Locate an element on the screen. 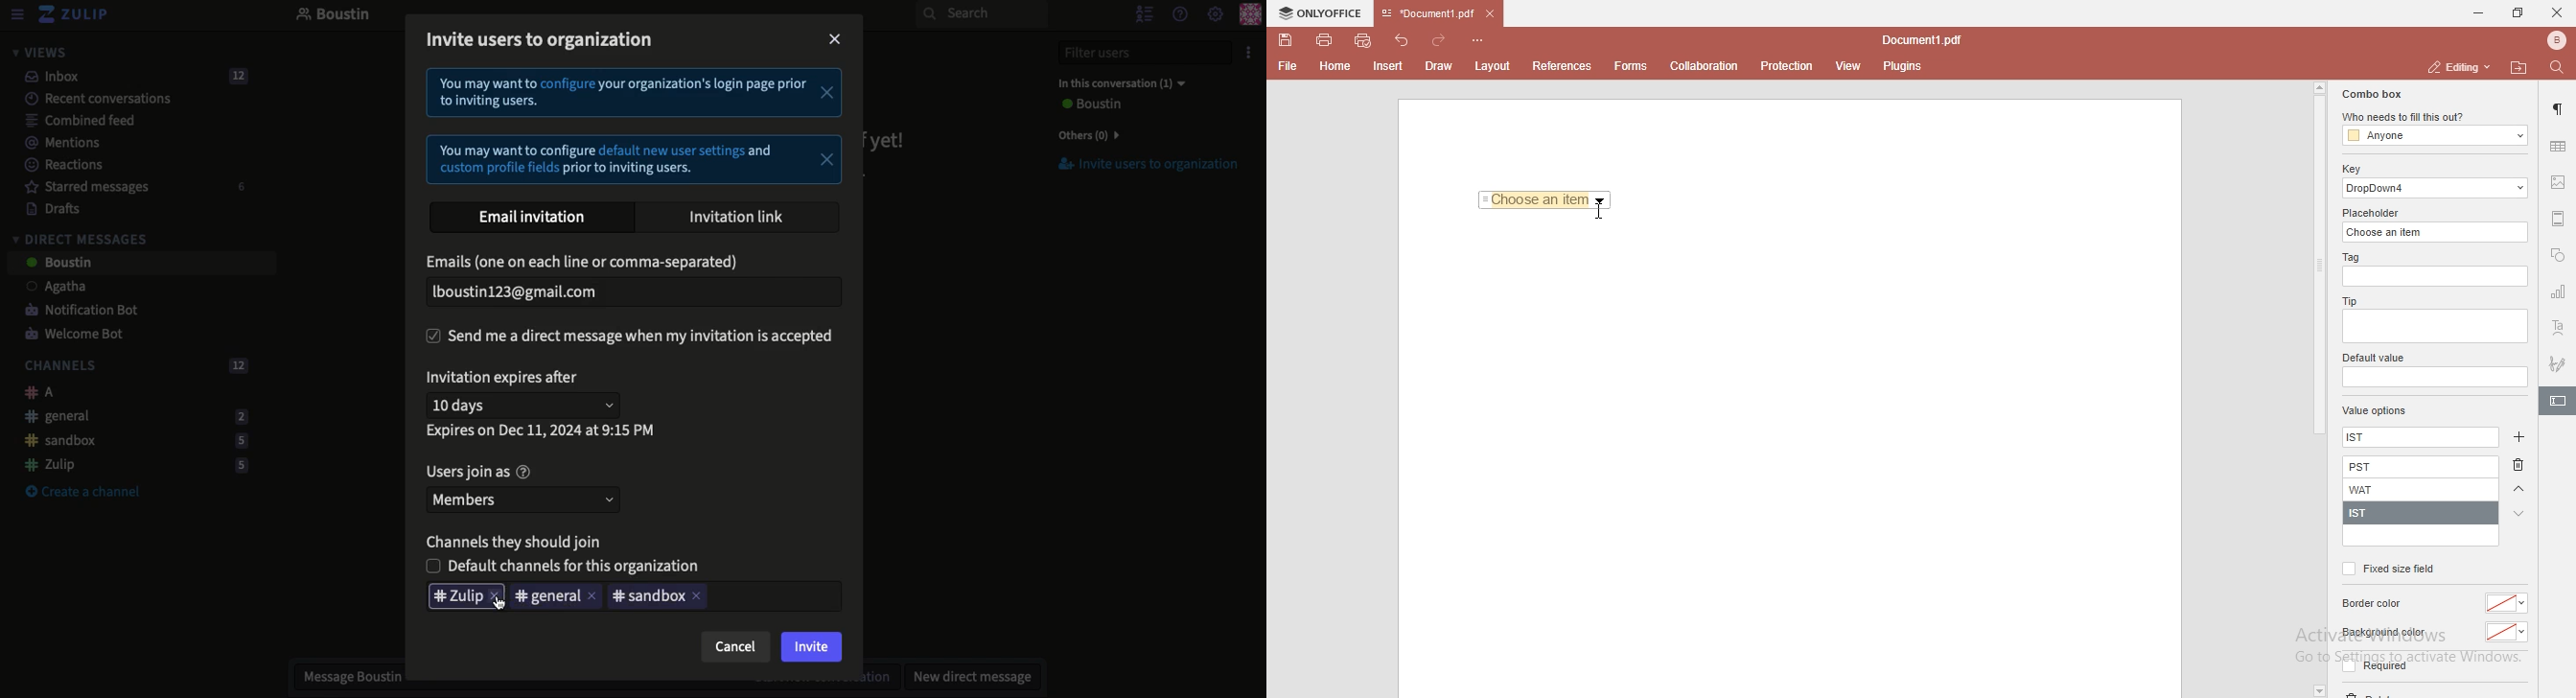 The width and height of the screenshot is (2576, 700). Inbox is located at coordinates (129, 77).